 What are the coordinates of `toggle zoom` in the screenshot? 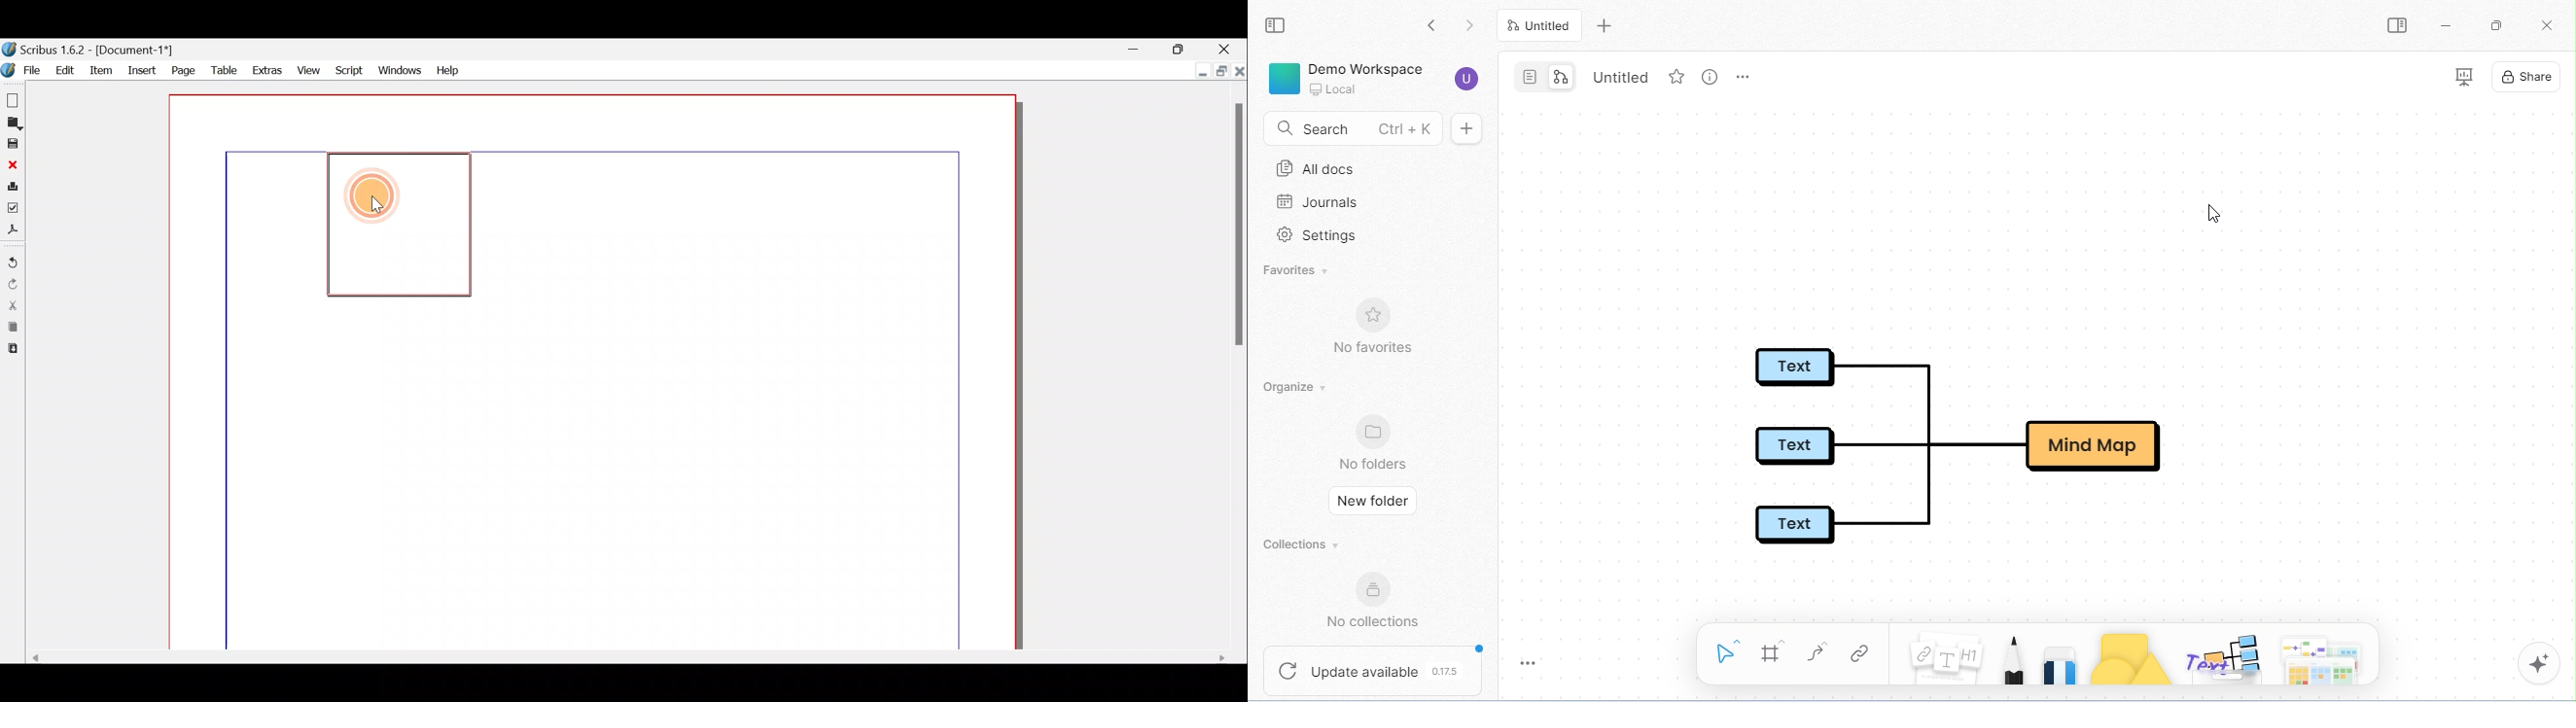 It's located at (1528, 666).